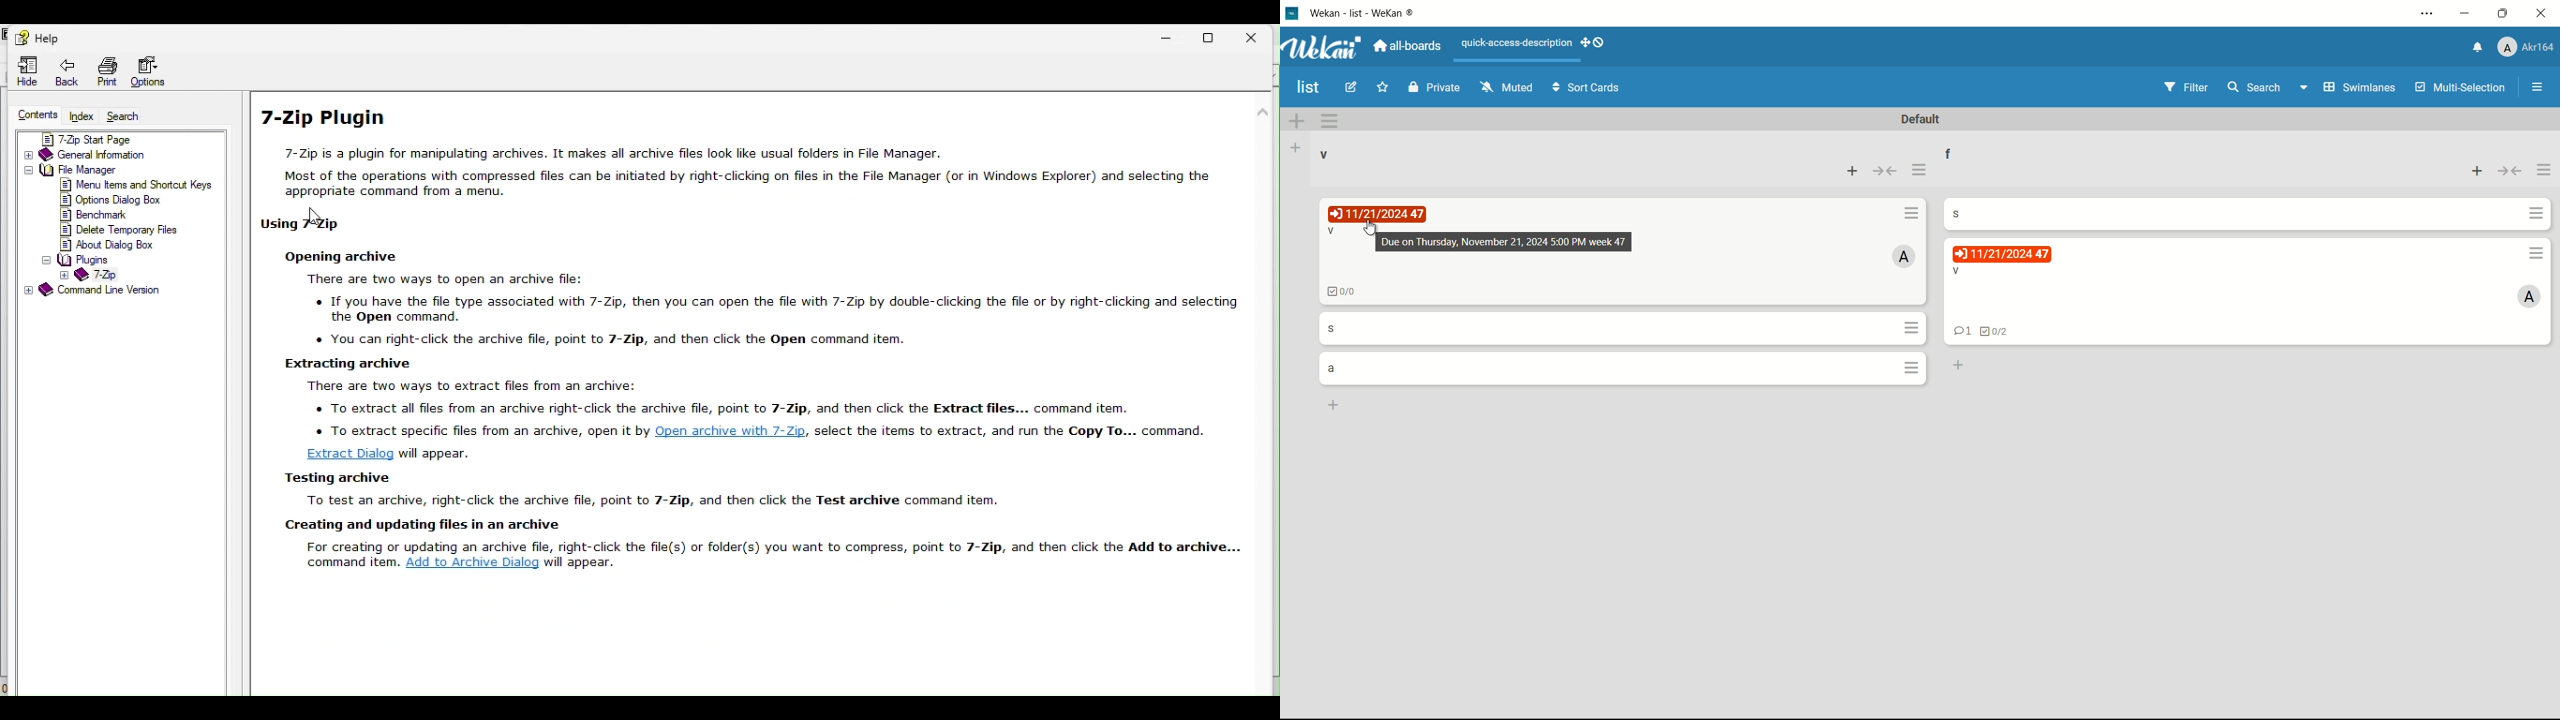  I want to click on comment, so click(1959, 333).